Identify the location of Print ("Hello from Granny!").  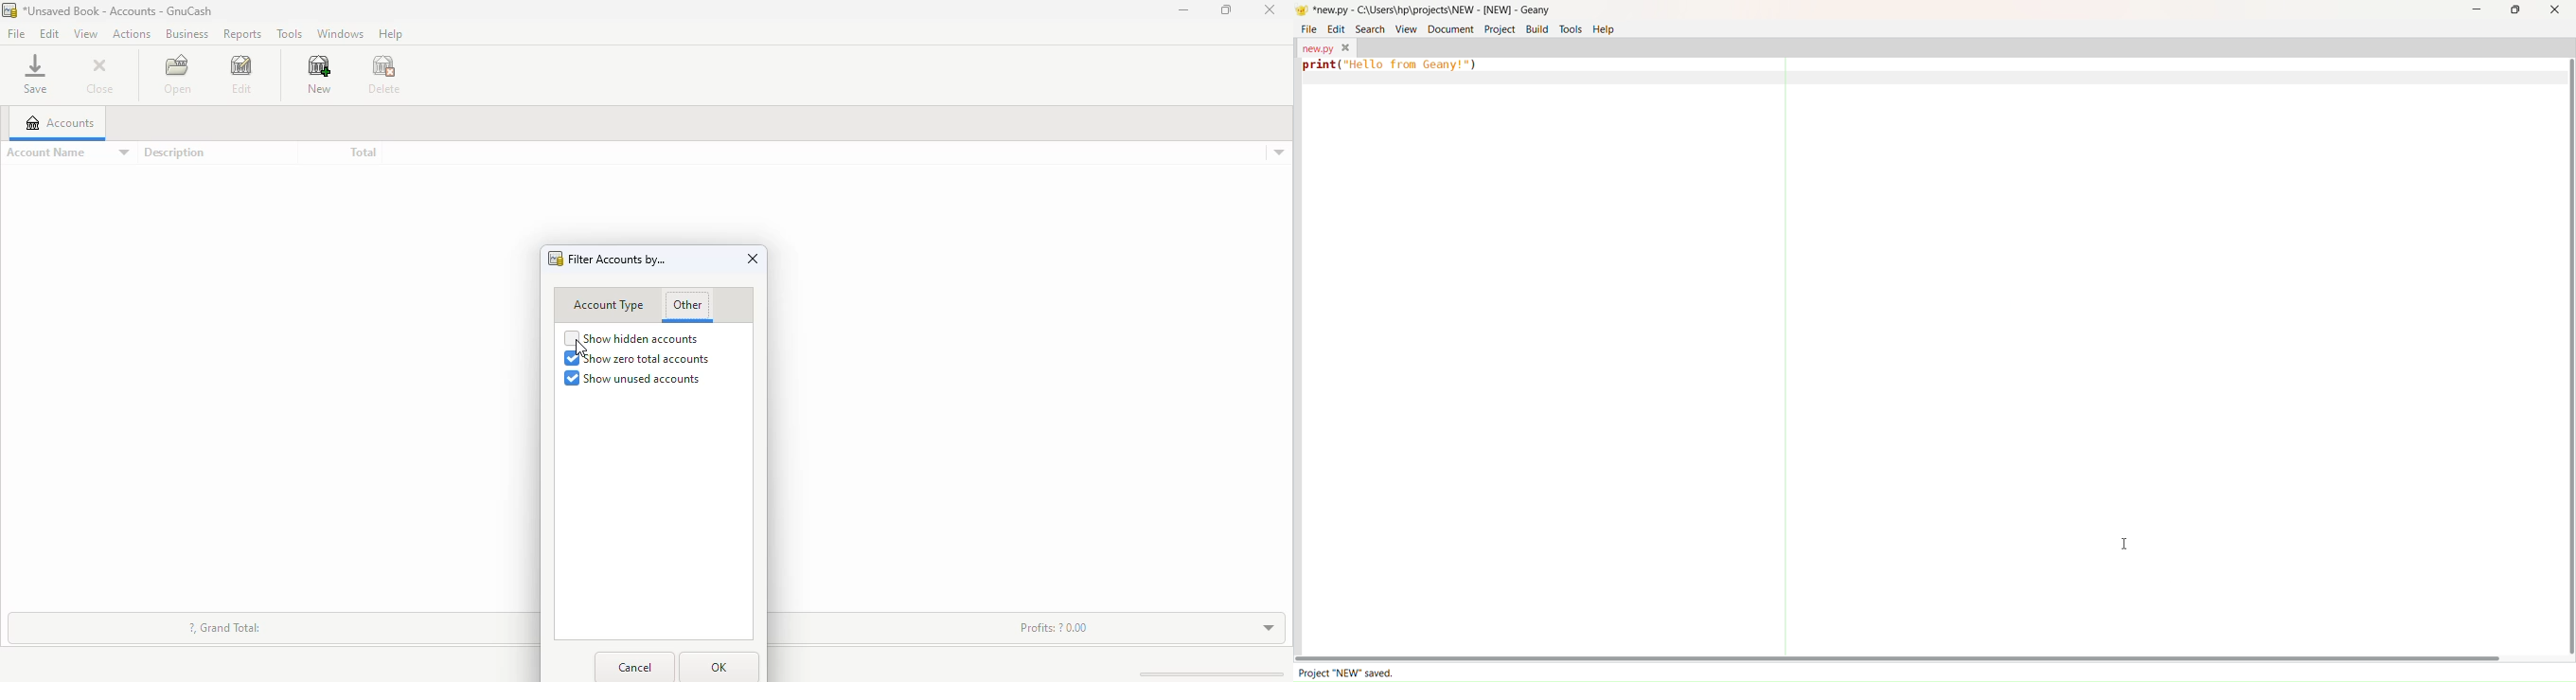
(1392, 68).